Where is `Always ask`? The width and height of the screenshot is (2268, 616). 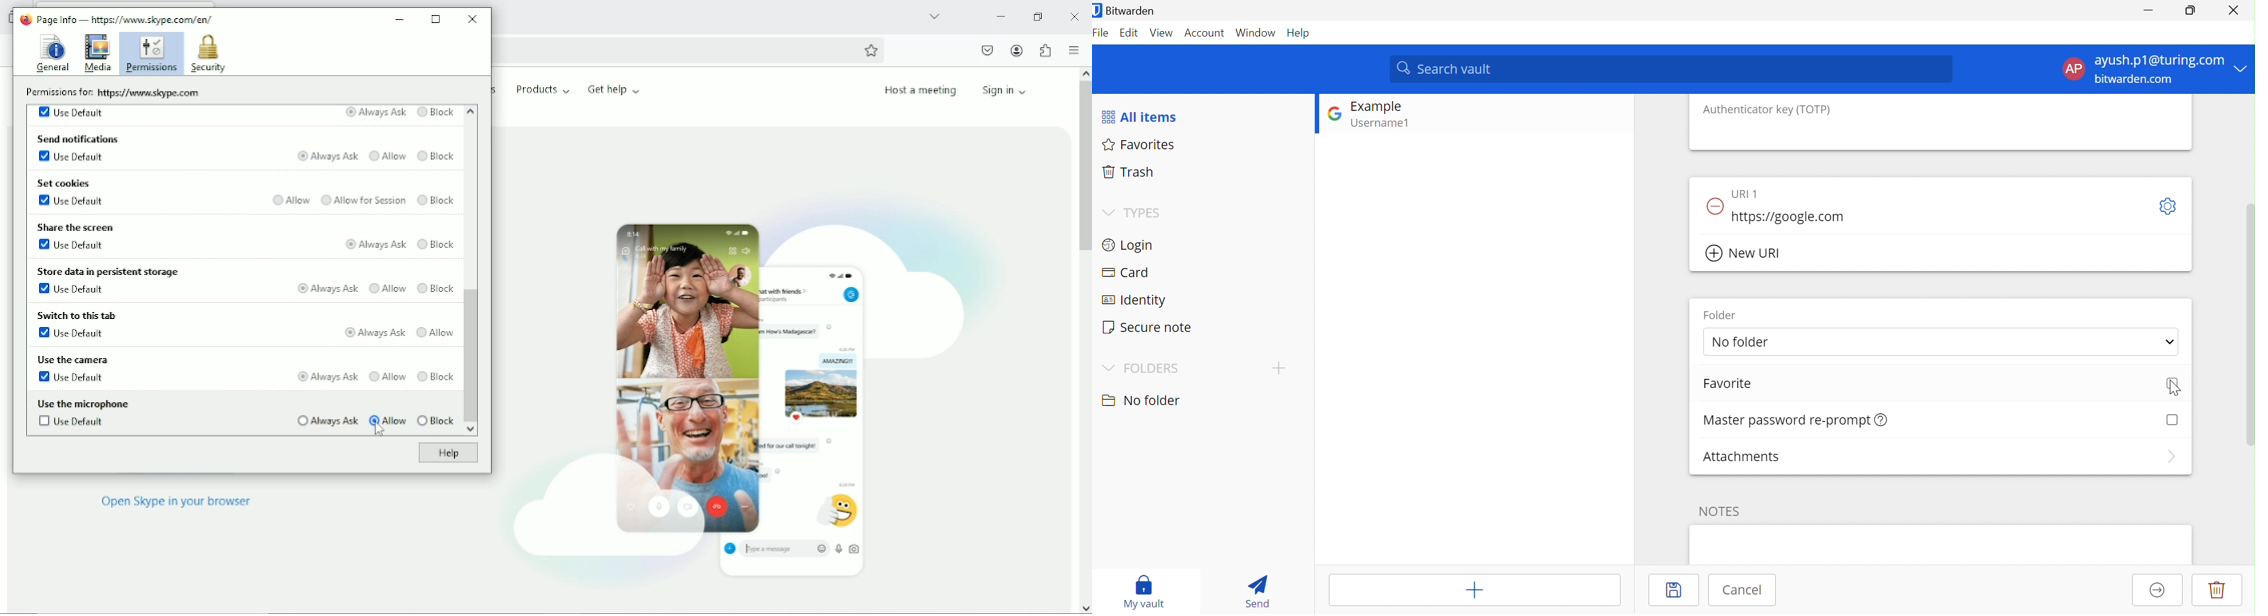
Always ask is located at coordinates (324, 420).